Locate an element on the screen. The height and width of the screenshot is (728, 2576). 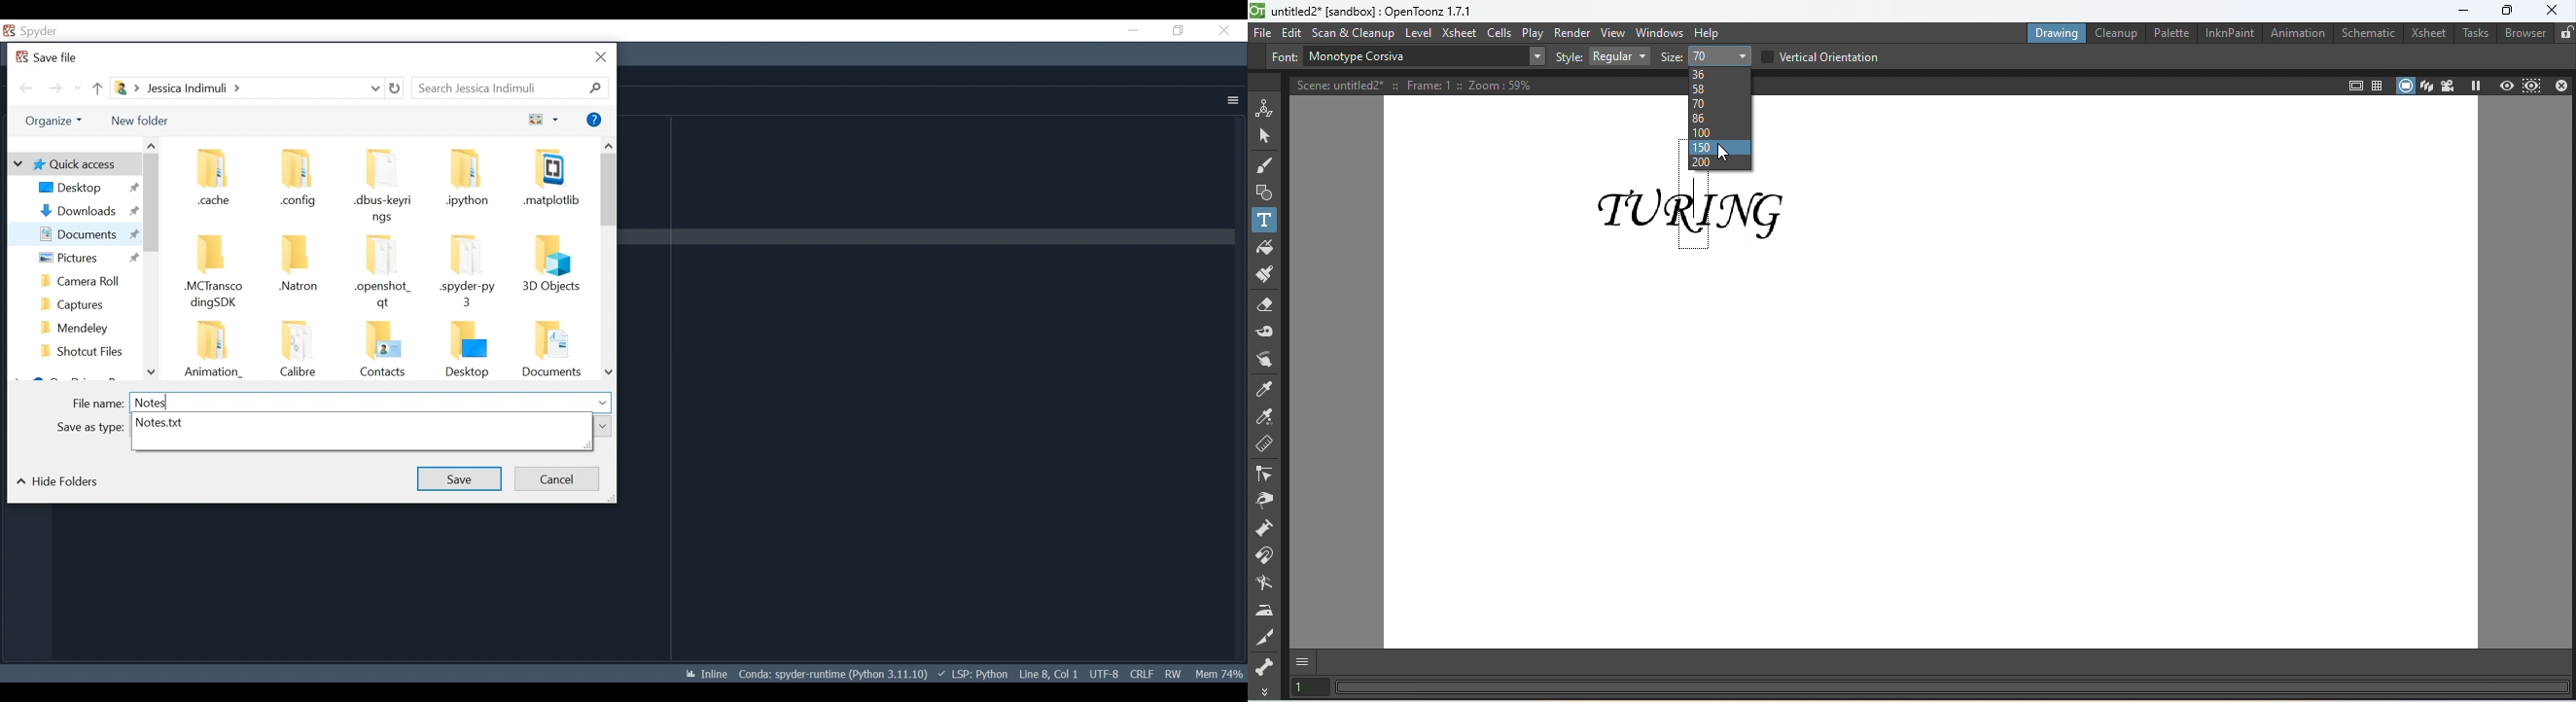
Change your view is located at coordinates (545, 120).